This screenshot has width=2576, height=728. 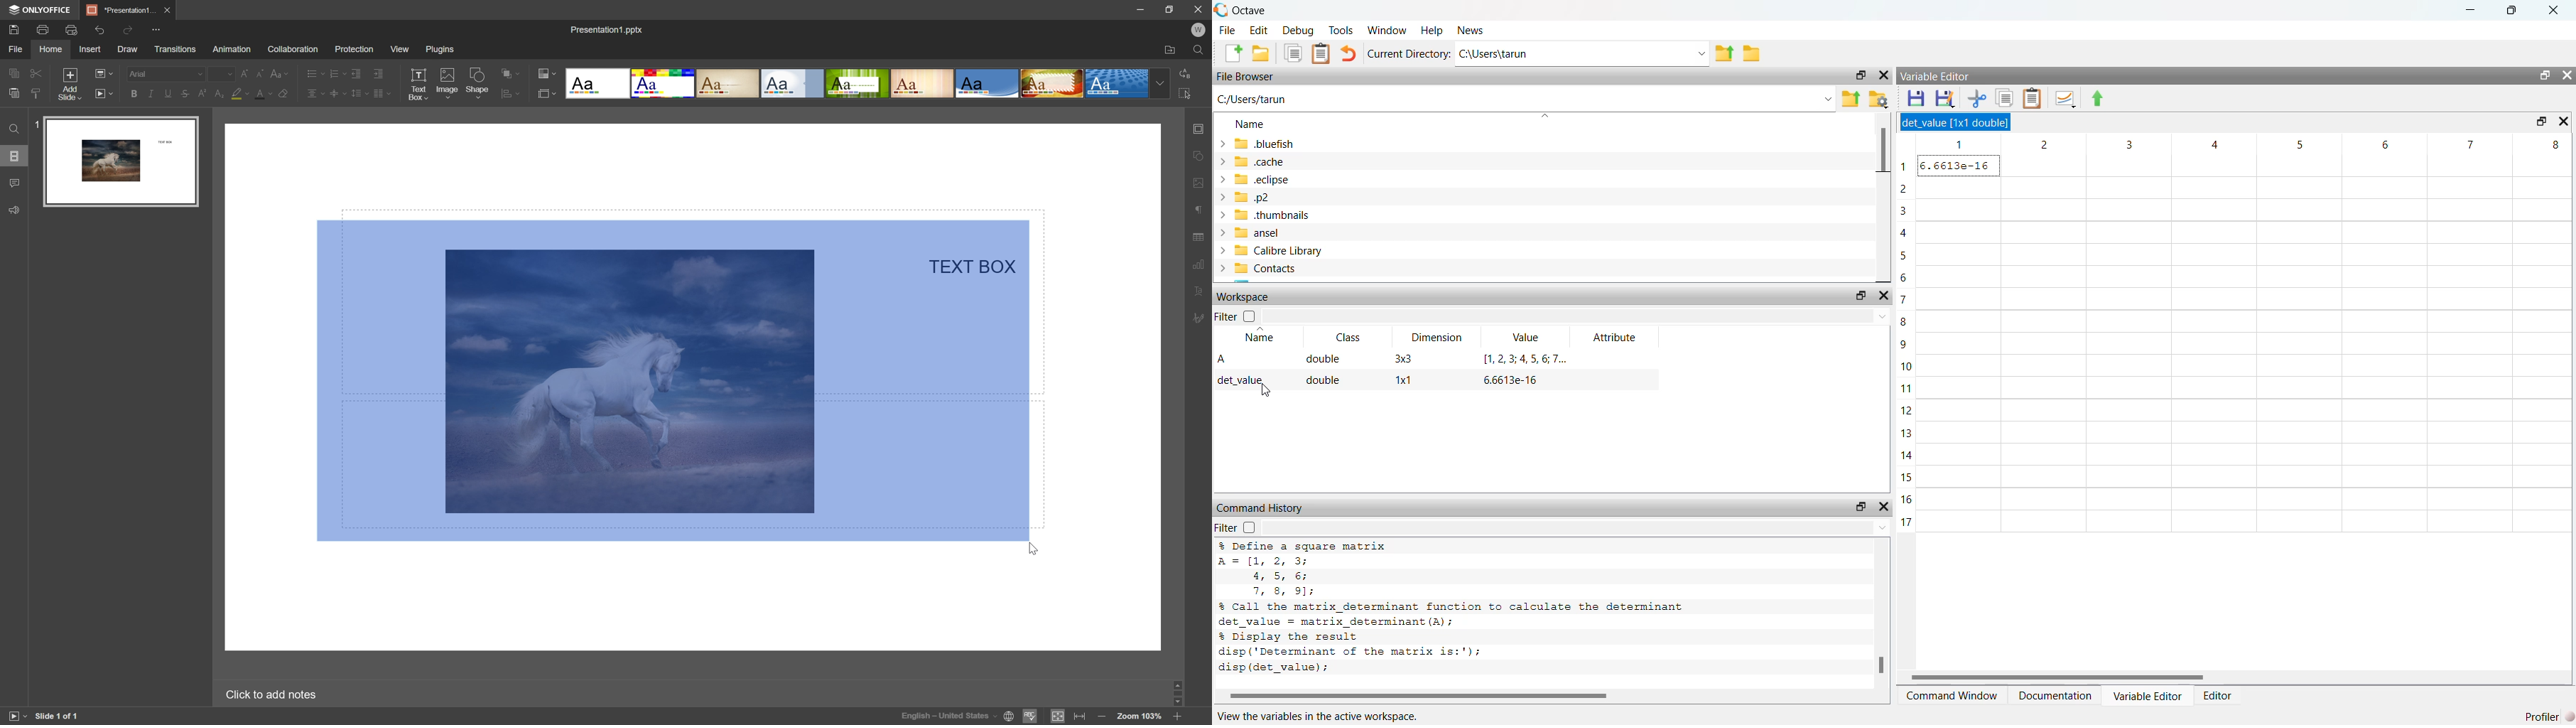 I want to click on feedback & support, so click(x=14, y=211).